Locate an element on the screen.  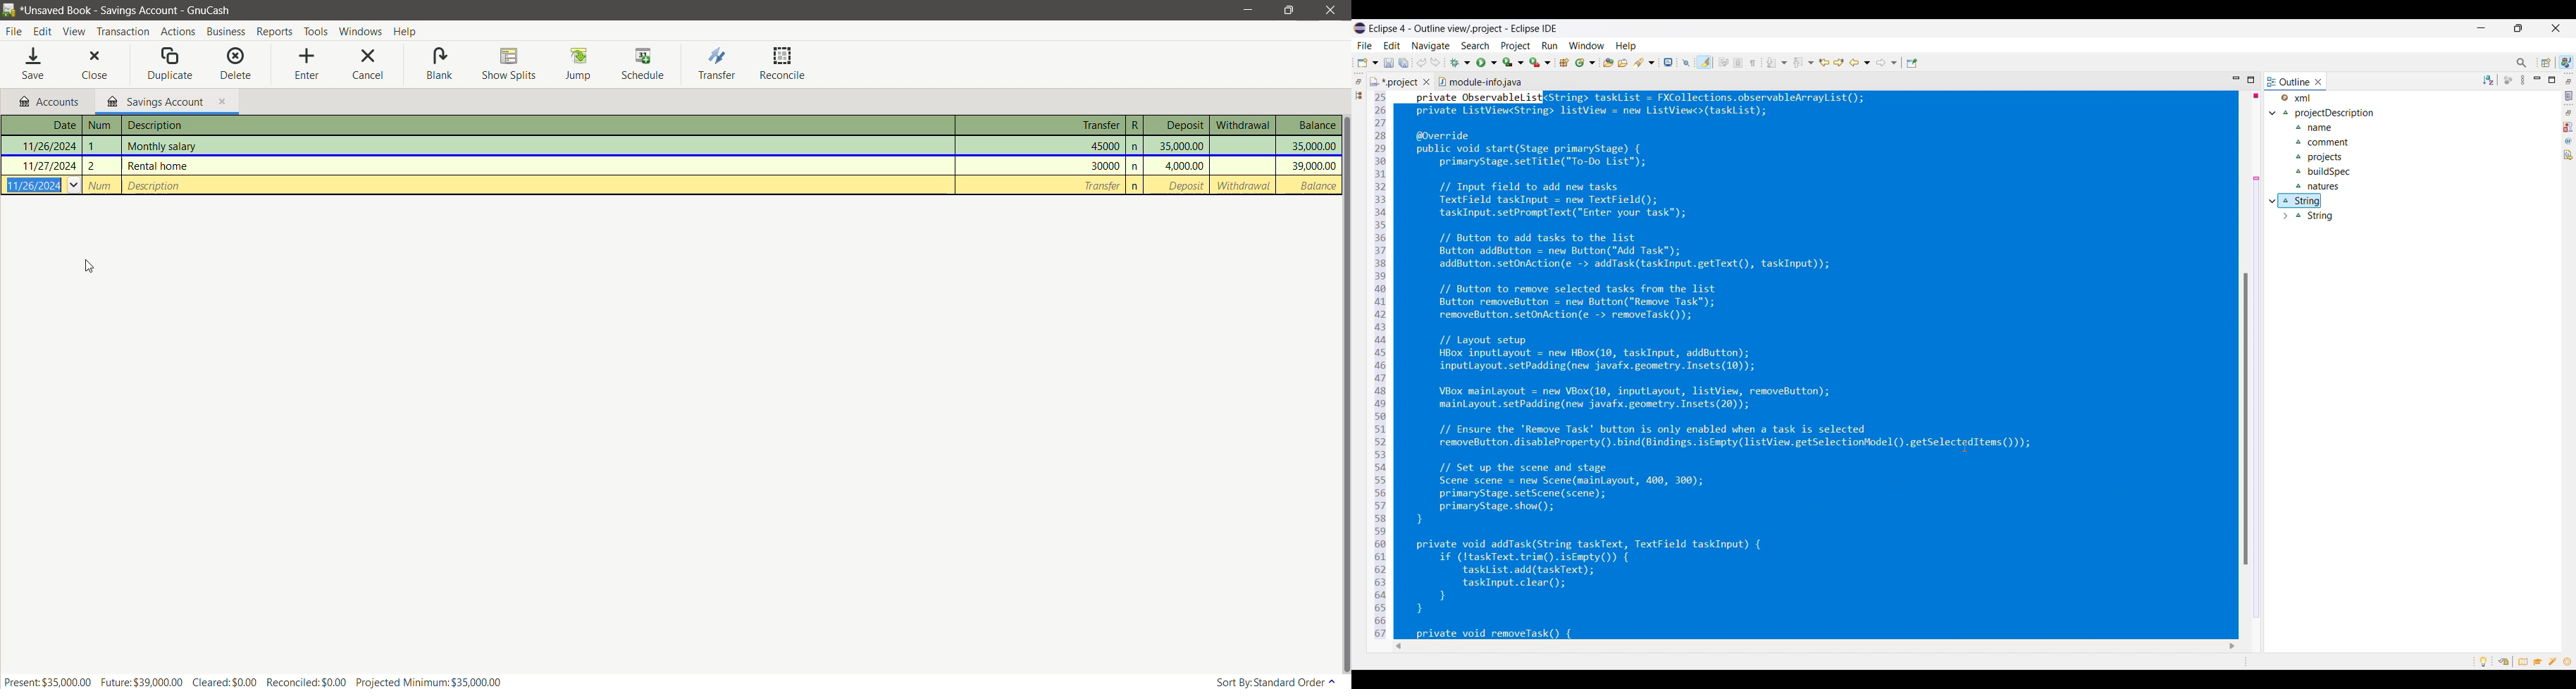
Cancel is located at coordinates (370, 65).